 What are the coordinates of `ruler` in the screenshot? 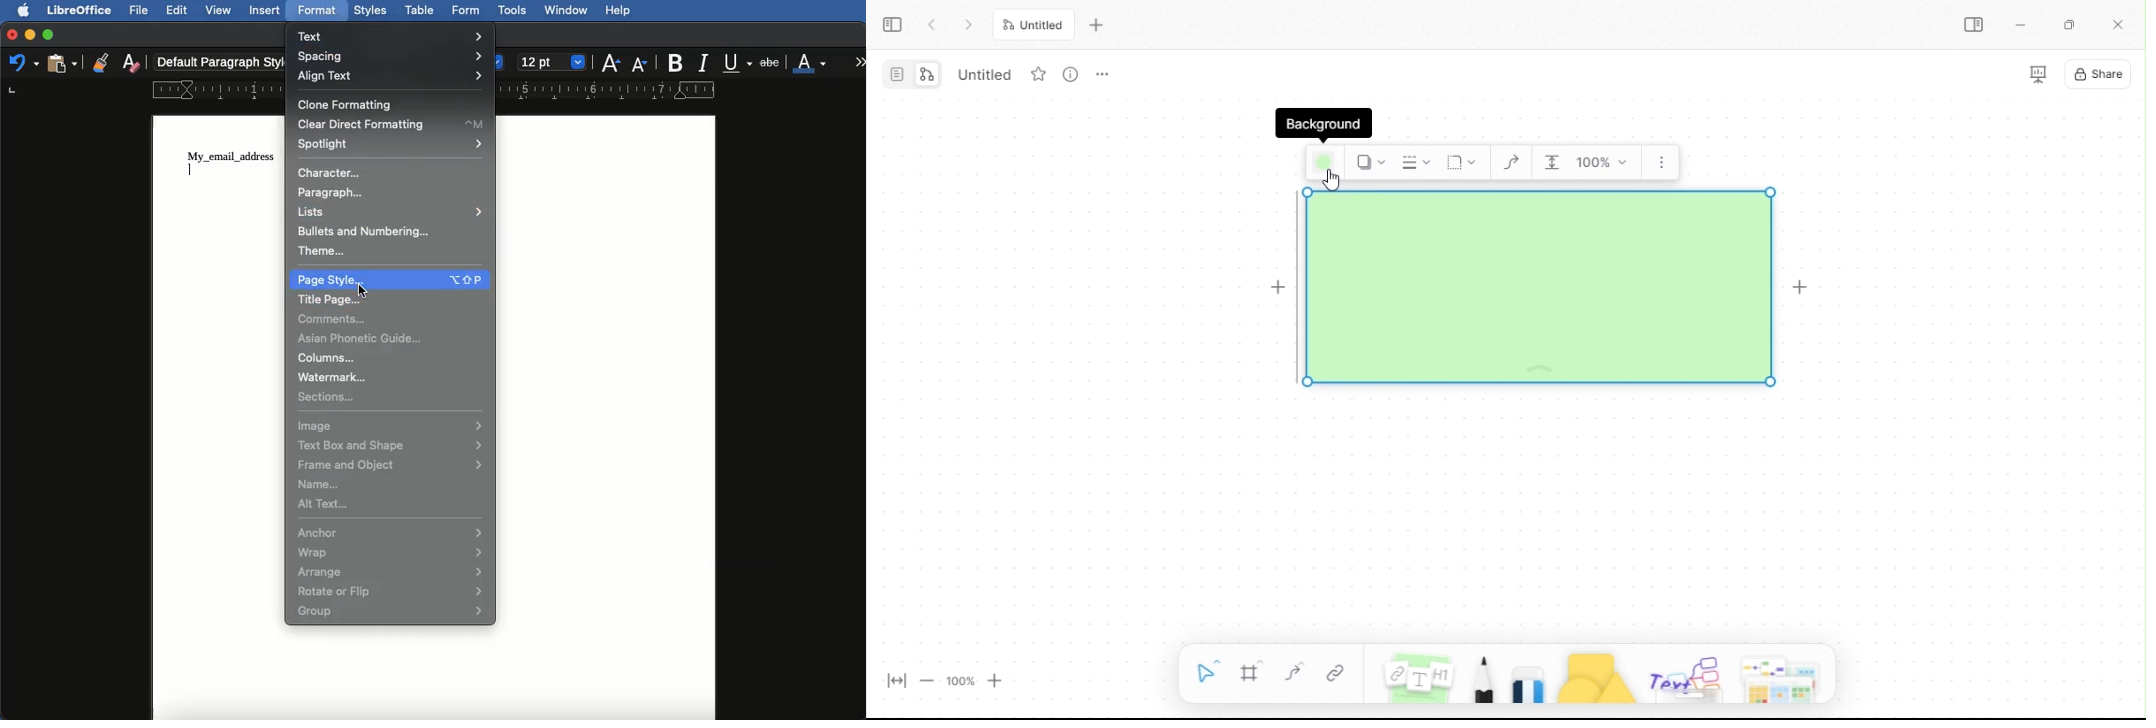 It's located at (611, 93).